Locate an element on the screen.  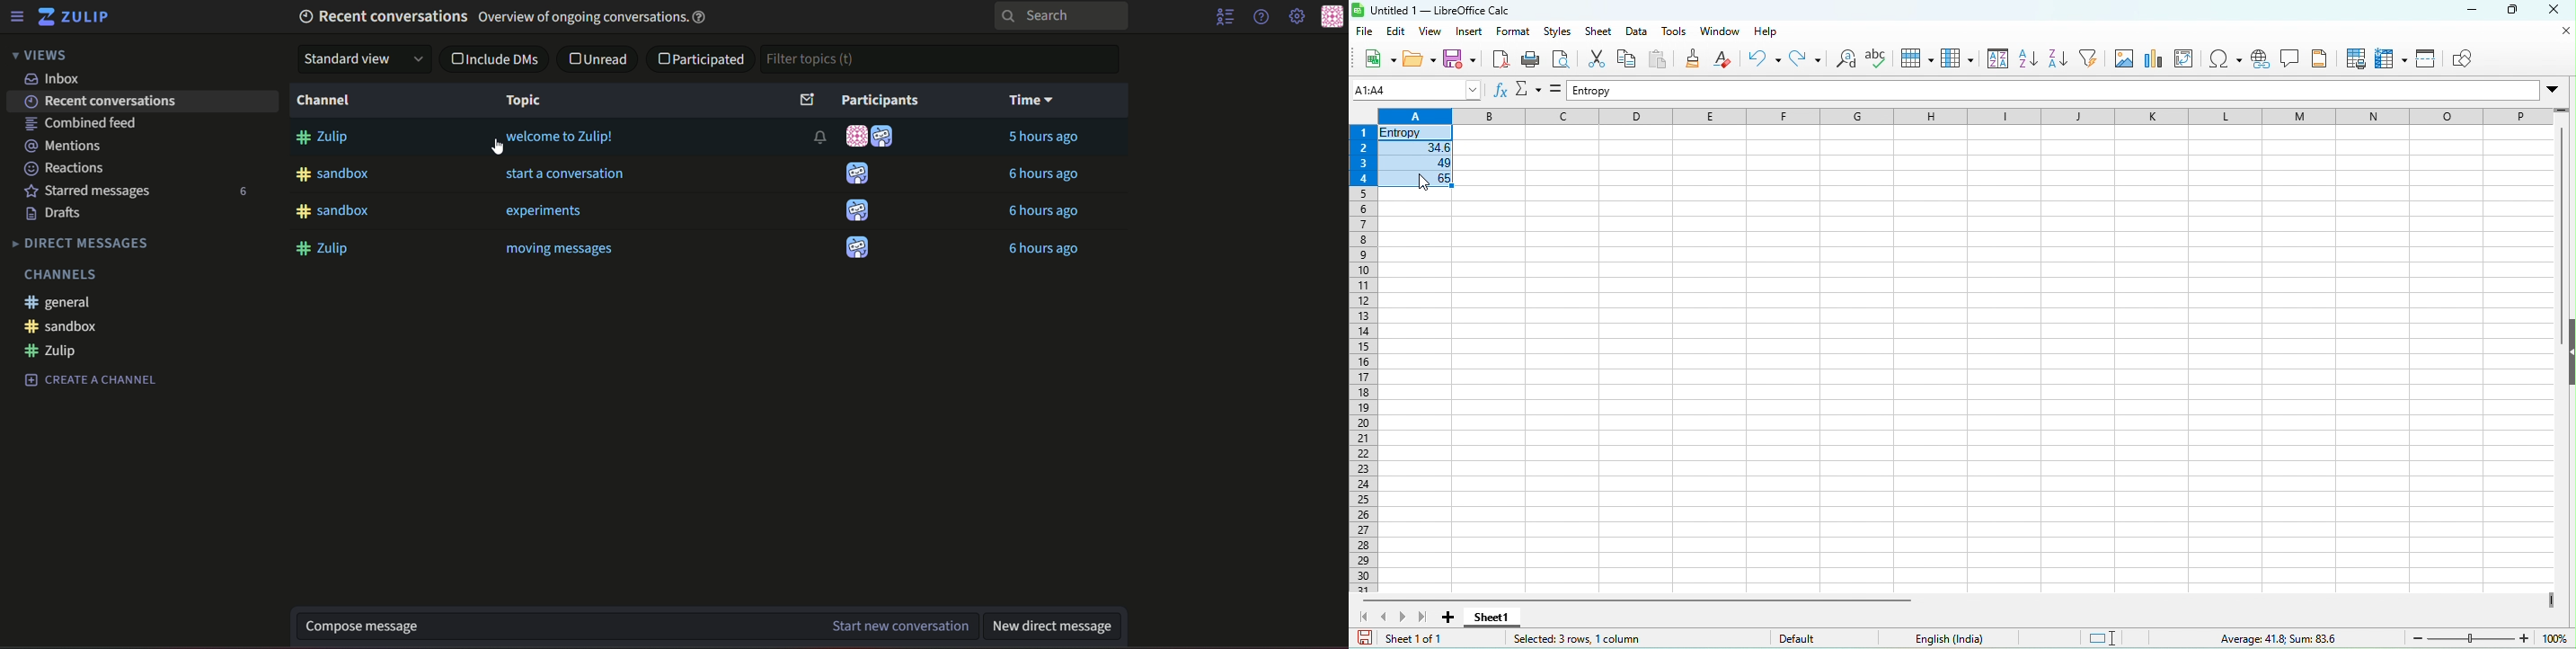
format is located at coordinates (1511, 33).